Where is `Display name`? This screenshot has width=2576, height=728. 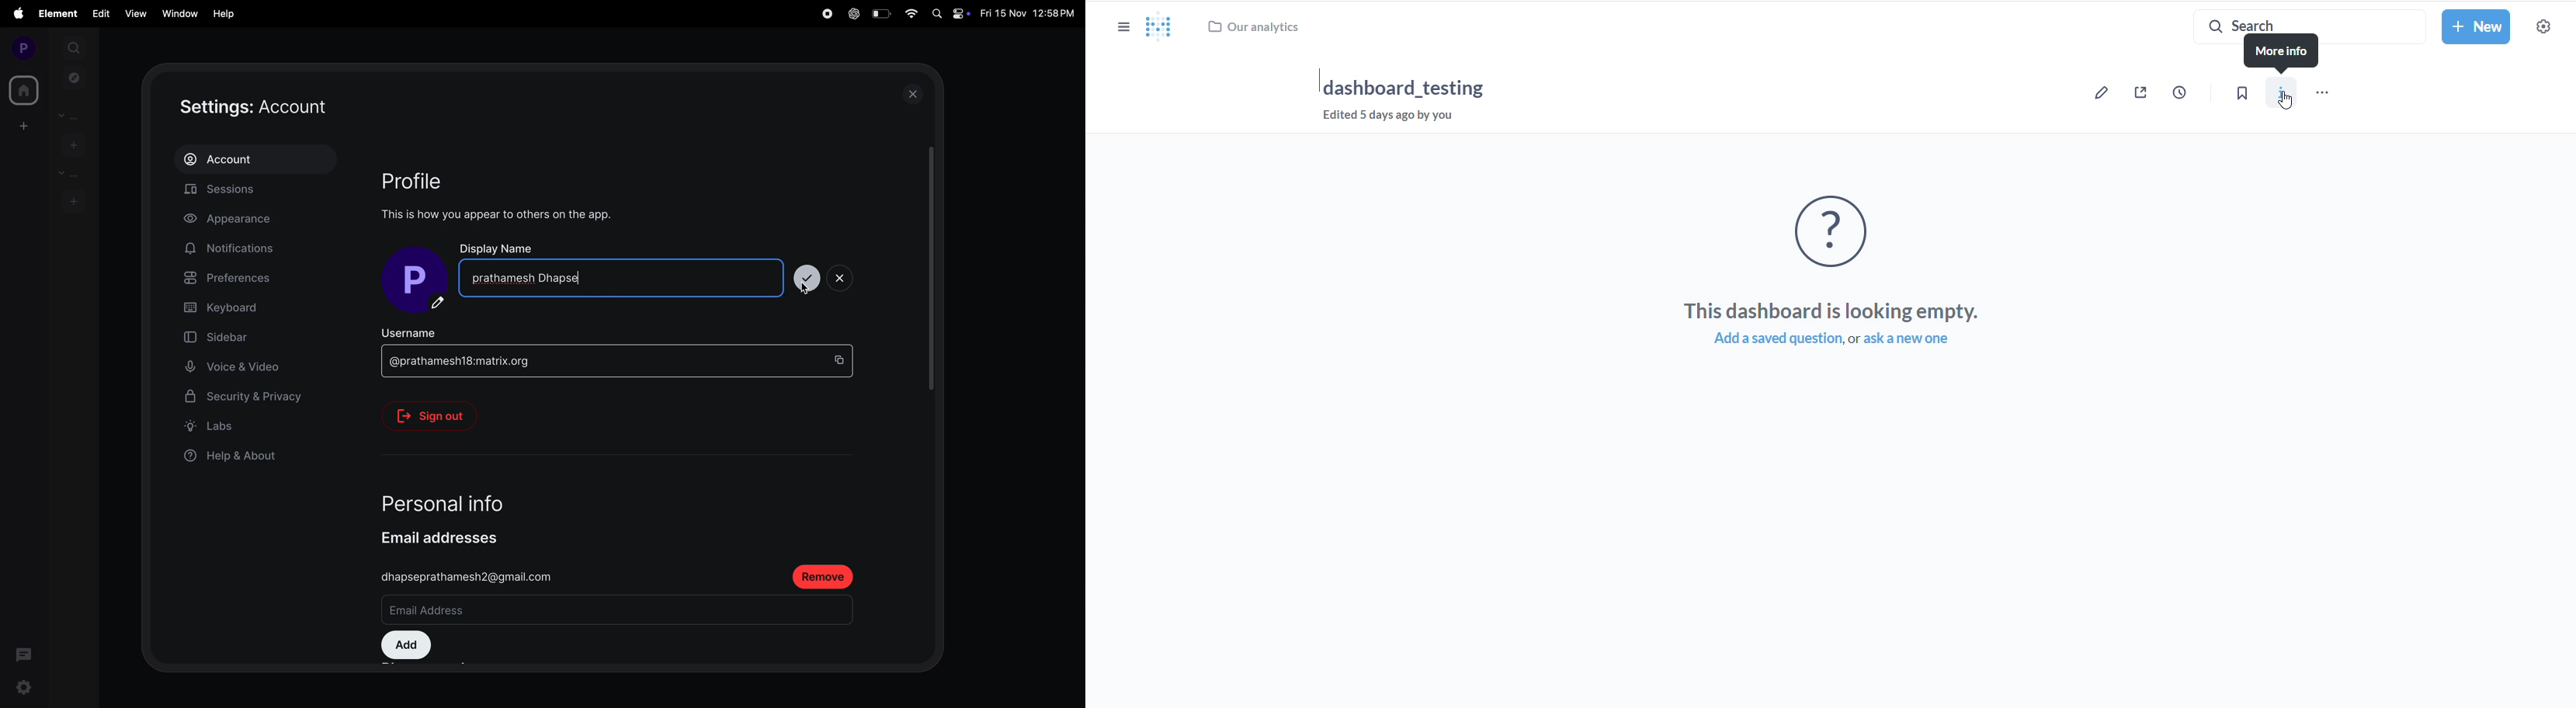 Display name is located at coordinates (498, 247).